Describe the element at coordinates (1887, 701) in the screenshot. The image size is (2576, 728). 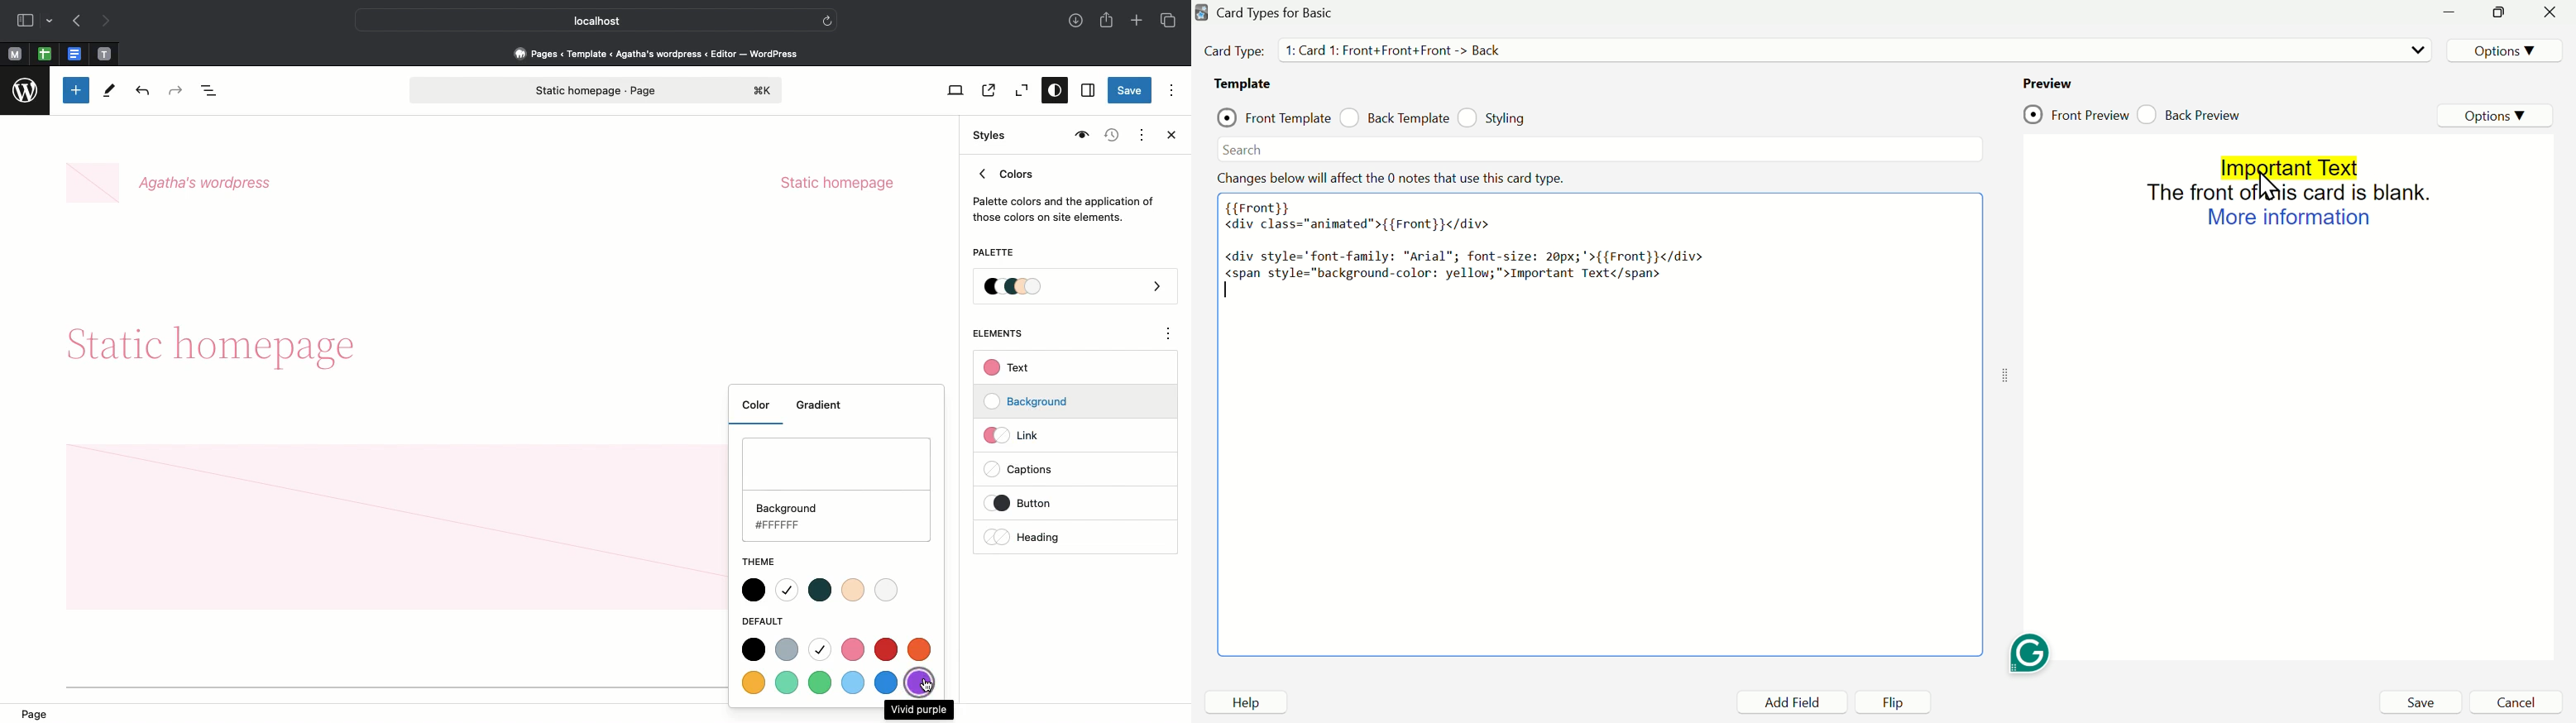
I see `Flip` at that location.